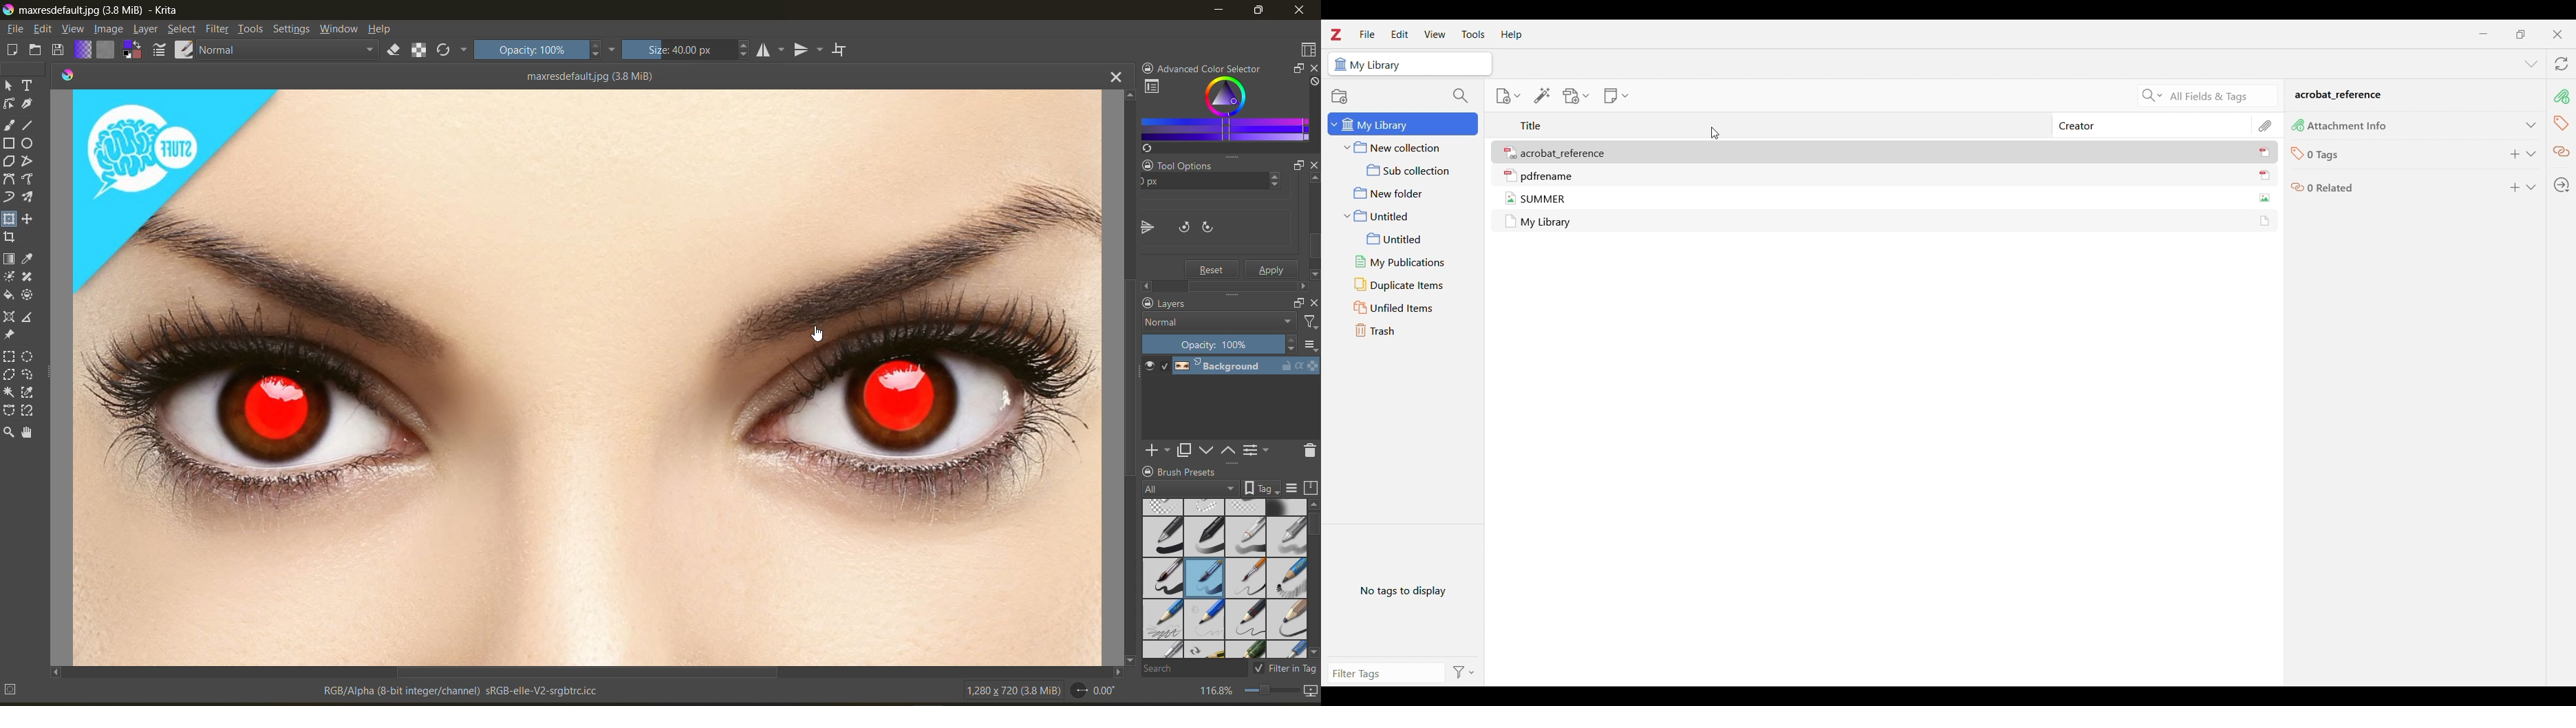 The height and width of the screenshot is (728, 2576). What do you see at coordinates (2080, 126) in the screenshot?
I see `Creator column` at bounding box center [2080, 126].